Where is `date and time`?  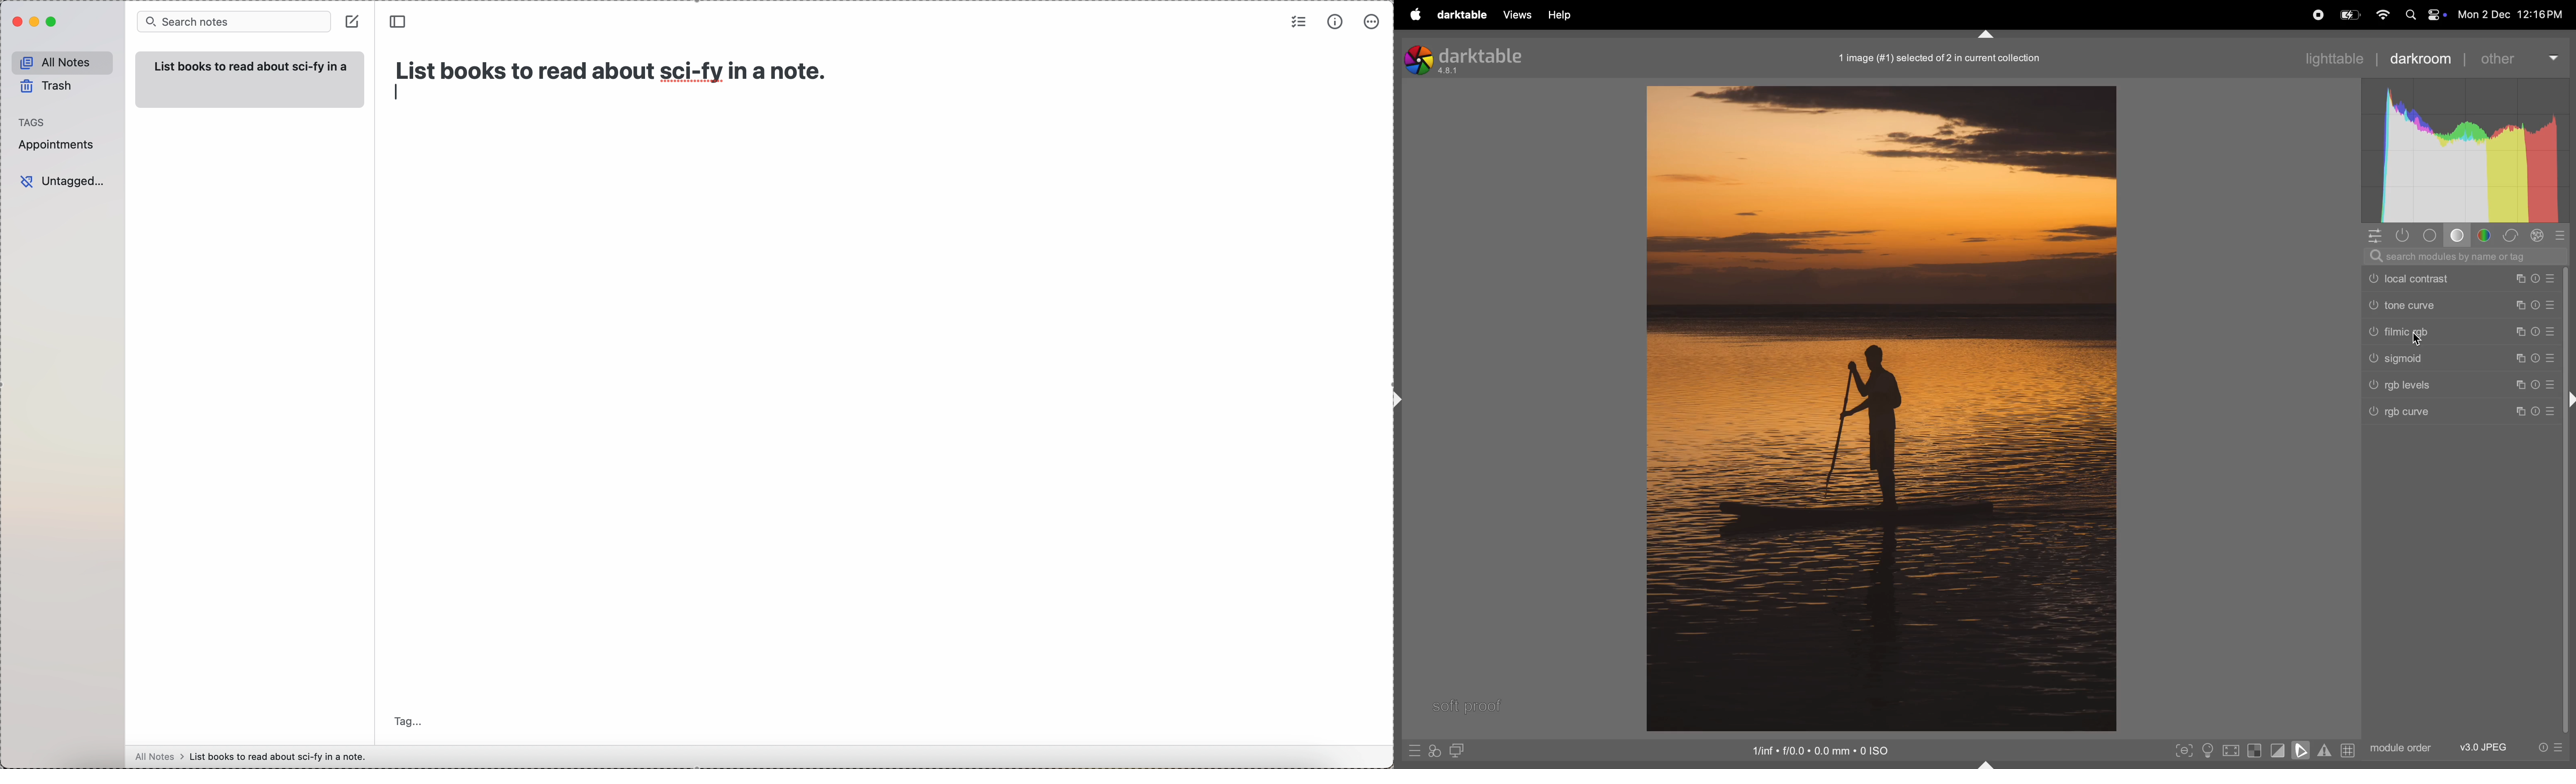 date and time is located at coordinates (2515, 16).